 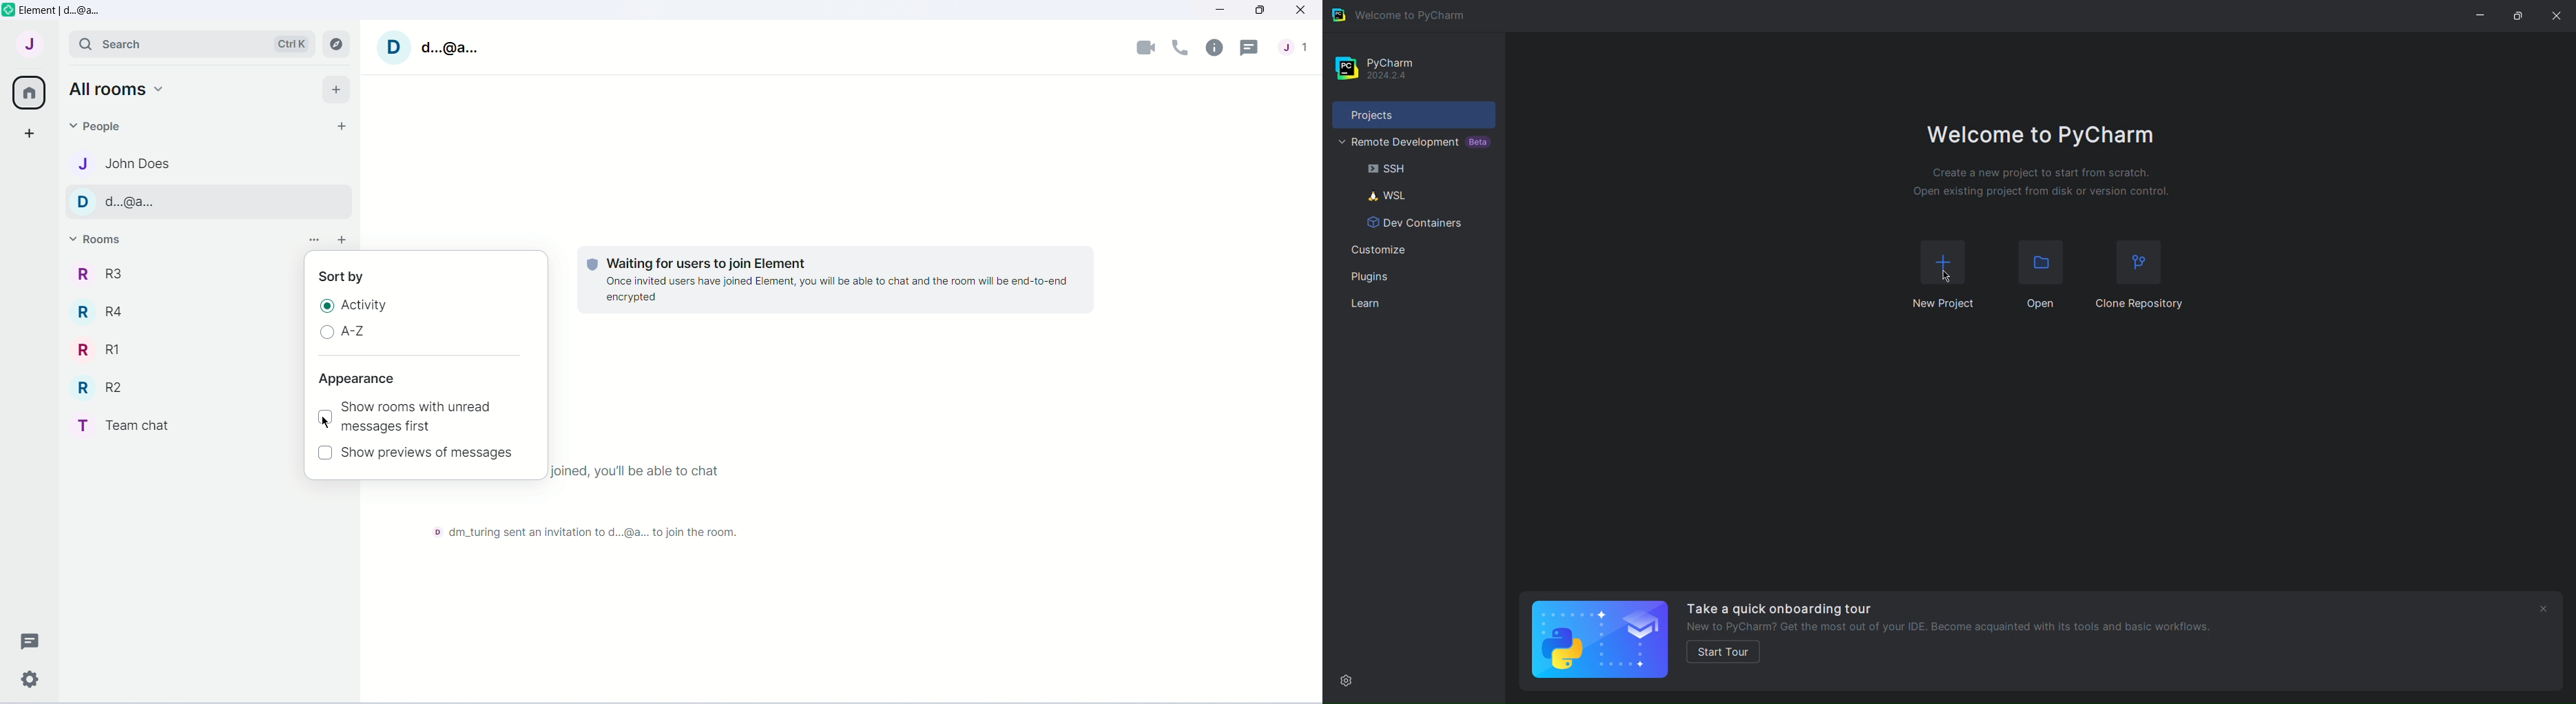 What do you see at coordinates (100, 351) in the screenshot?
I see `Room Name-r1` at bounding box center [100, 351].